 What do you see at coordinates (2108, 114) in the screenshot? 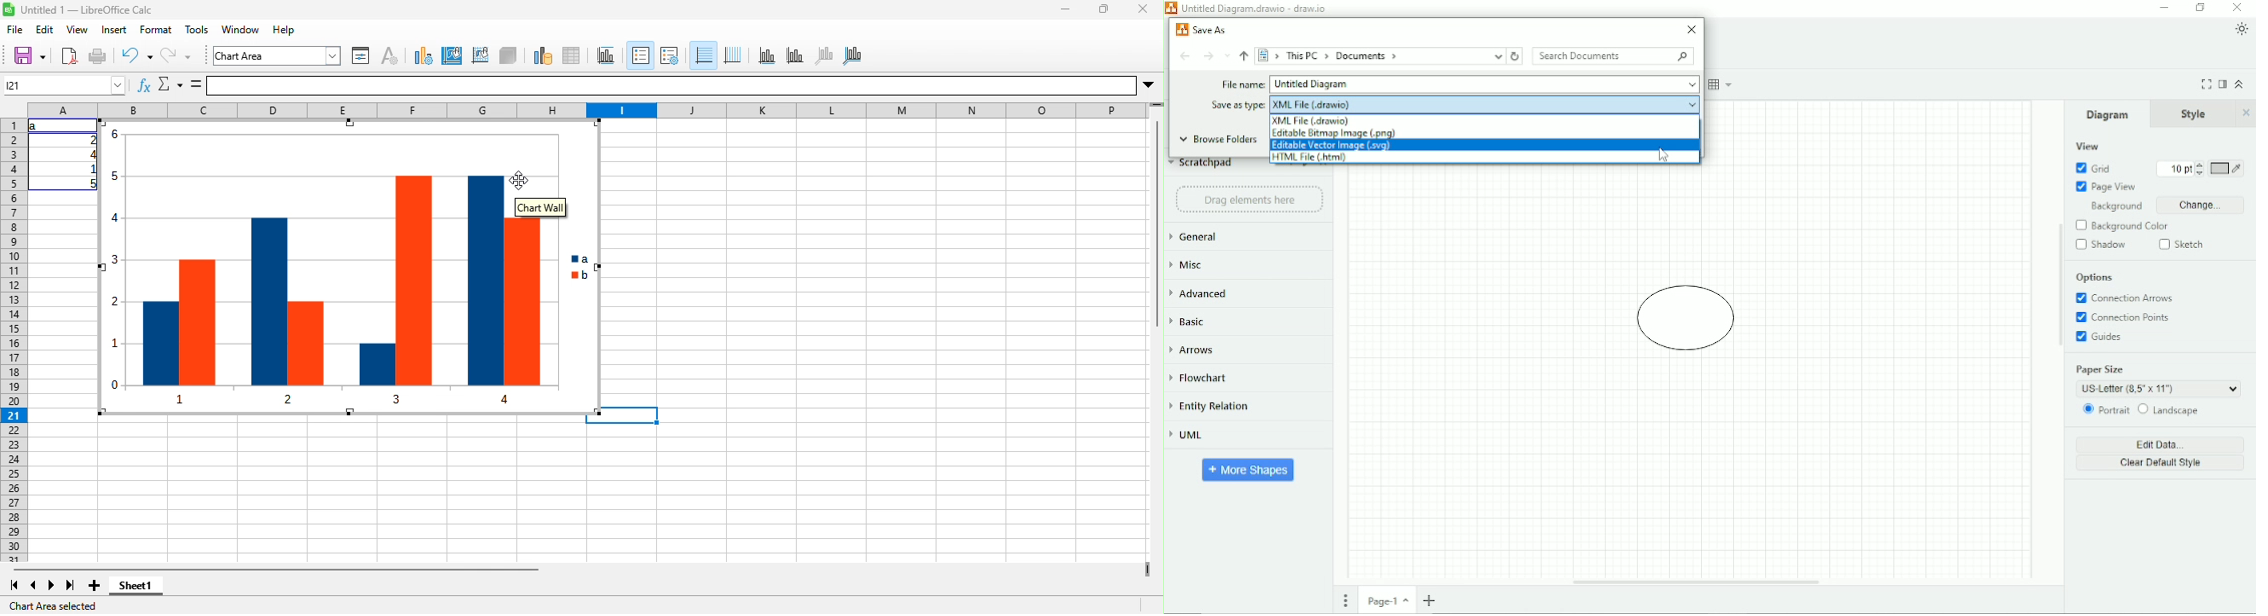
I see `Diagram` at bounding box center [2108, 114].